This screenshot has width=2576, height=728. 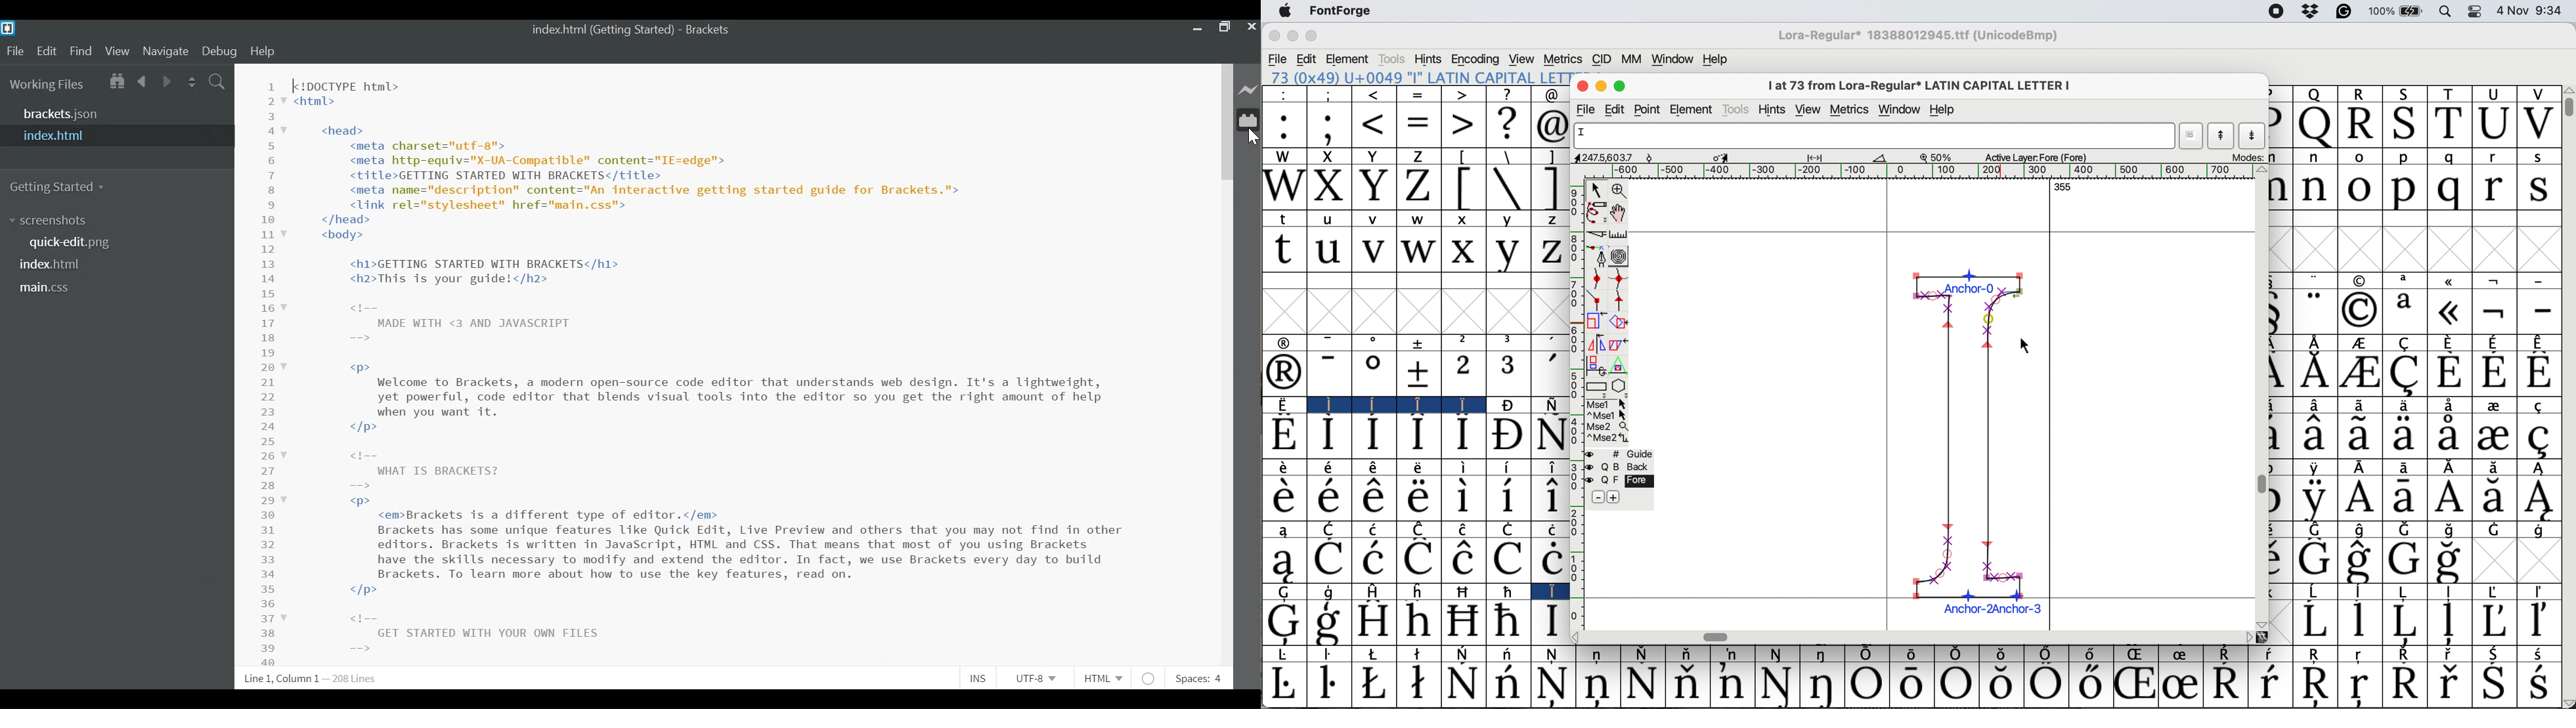 I want to click on Symbol, so click(x=2452, y=654).